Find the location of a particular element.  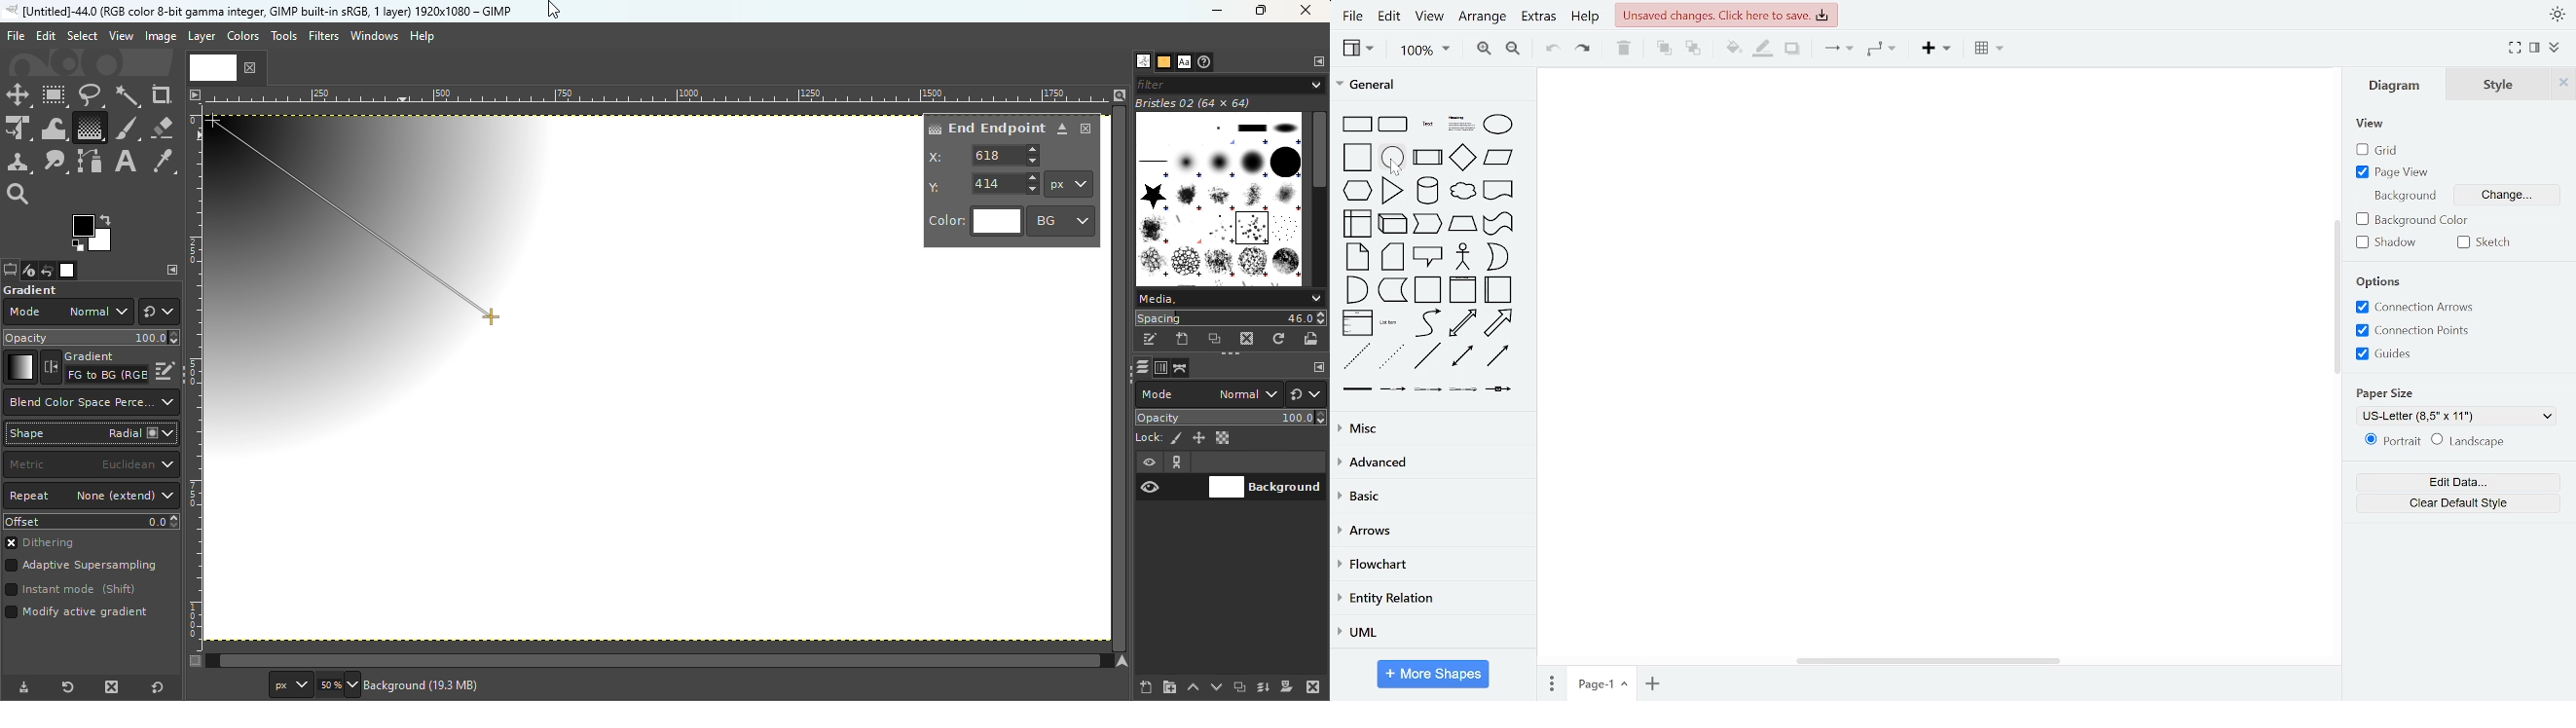

Mode is located at coordinates (1209, 394).